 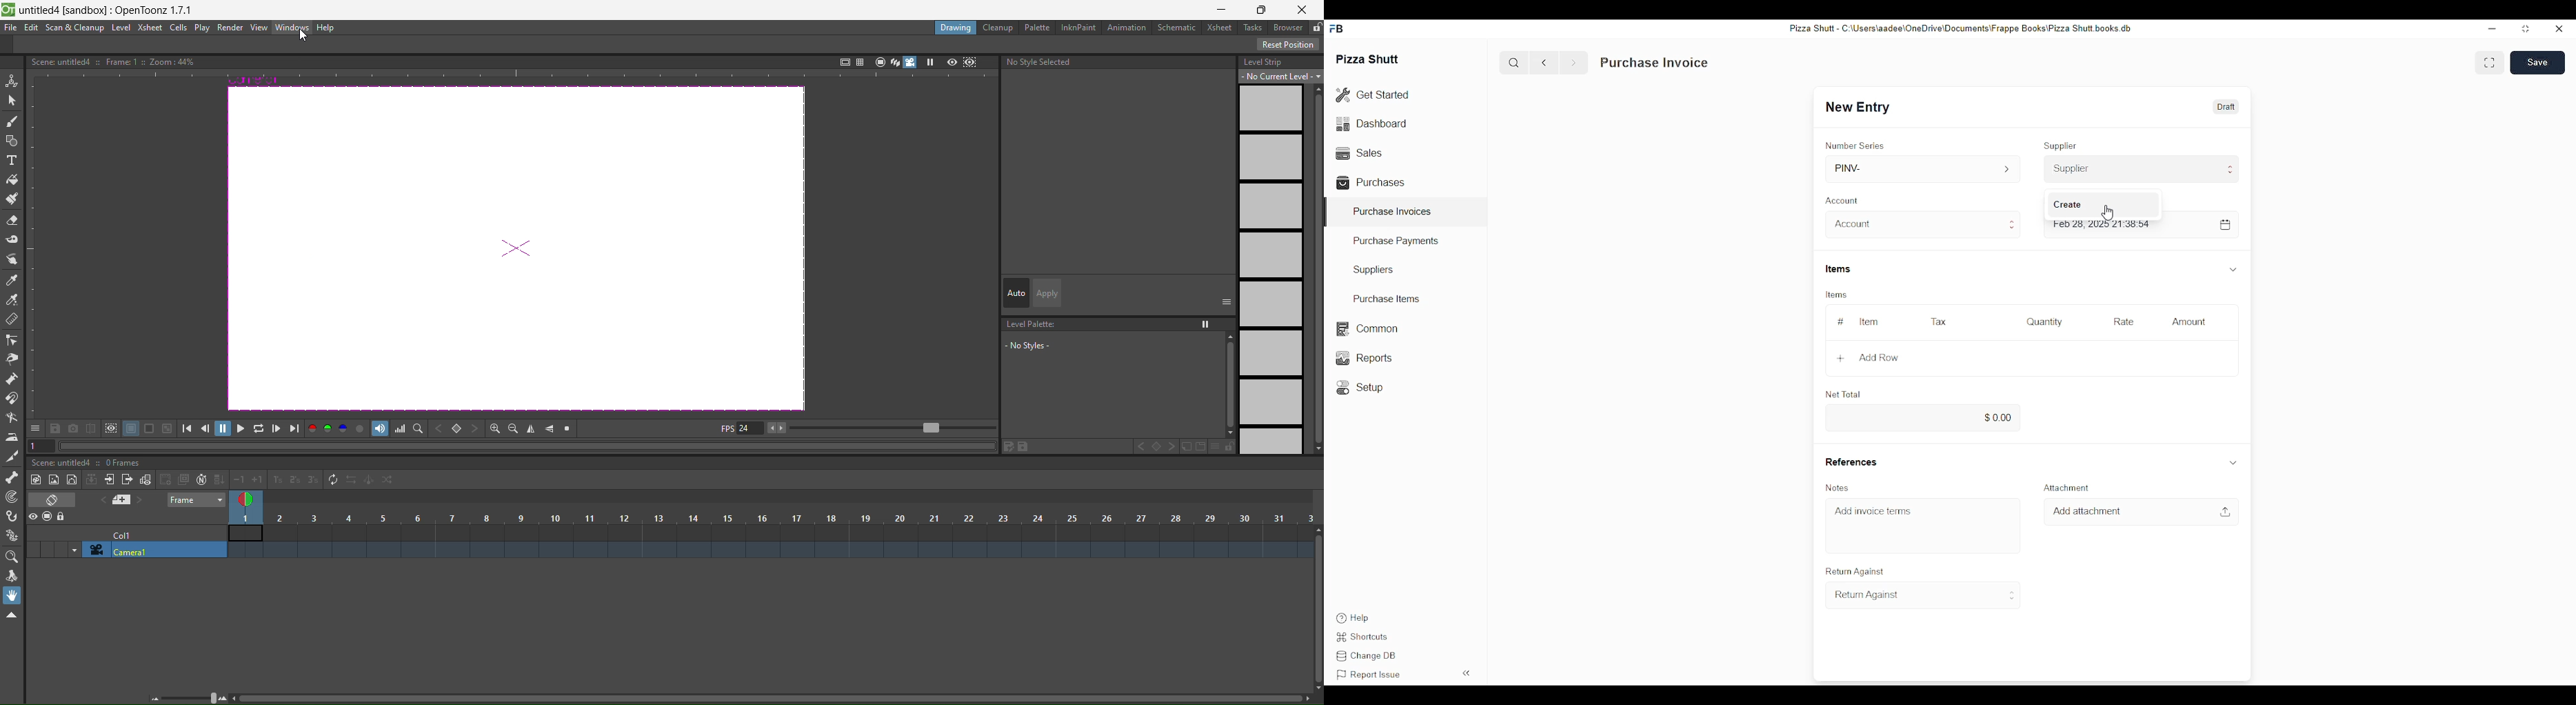 What do you see at coordinates (1870, 322) in the screenshot?
I see `Item` at bounding box center [1870, 322].